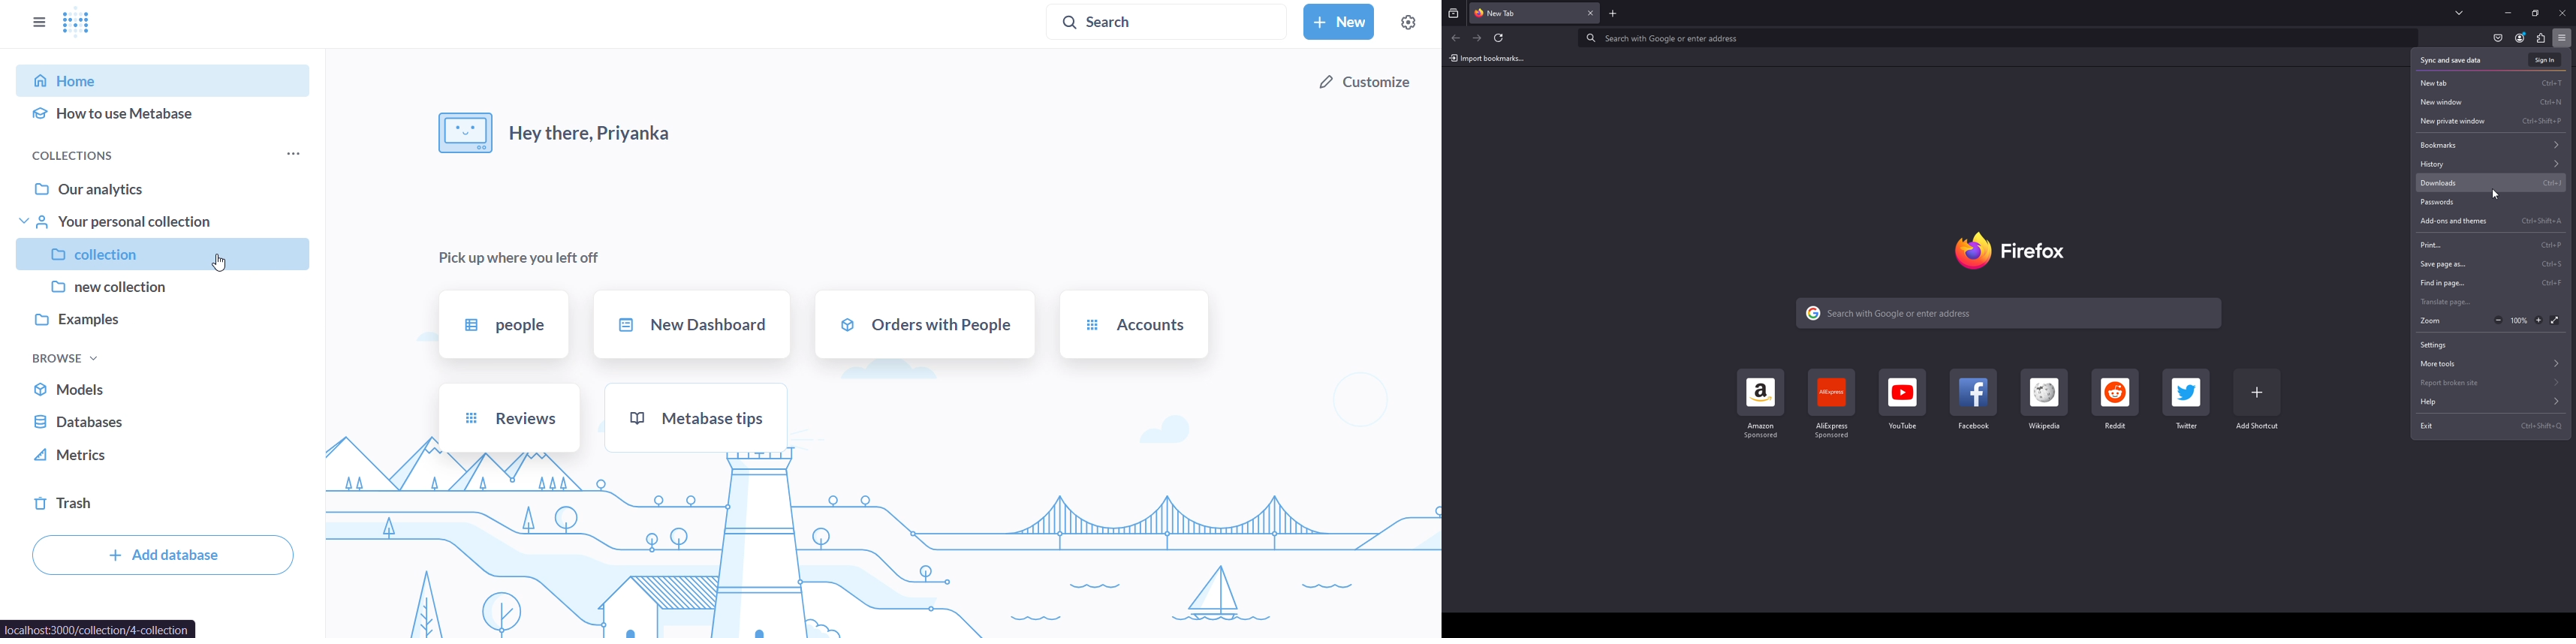  Describe the element at coordinates (2492, 122) in the screenshot. I see `New private window` at that location.